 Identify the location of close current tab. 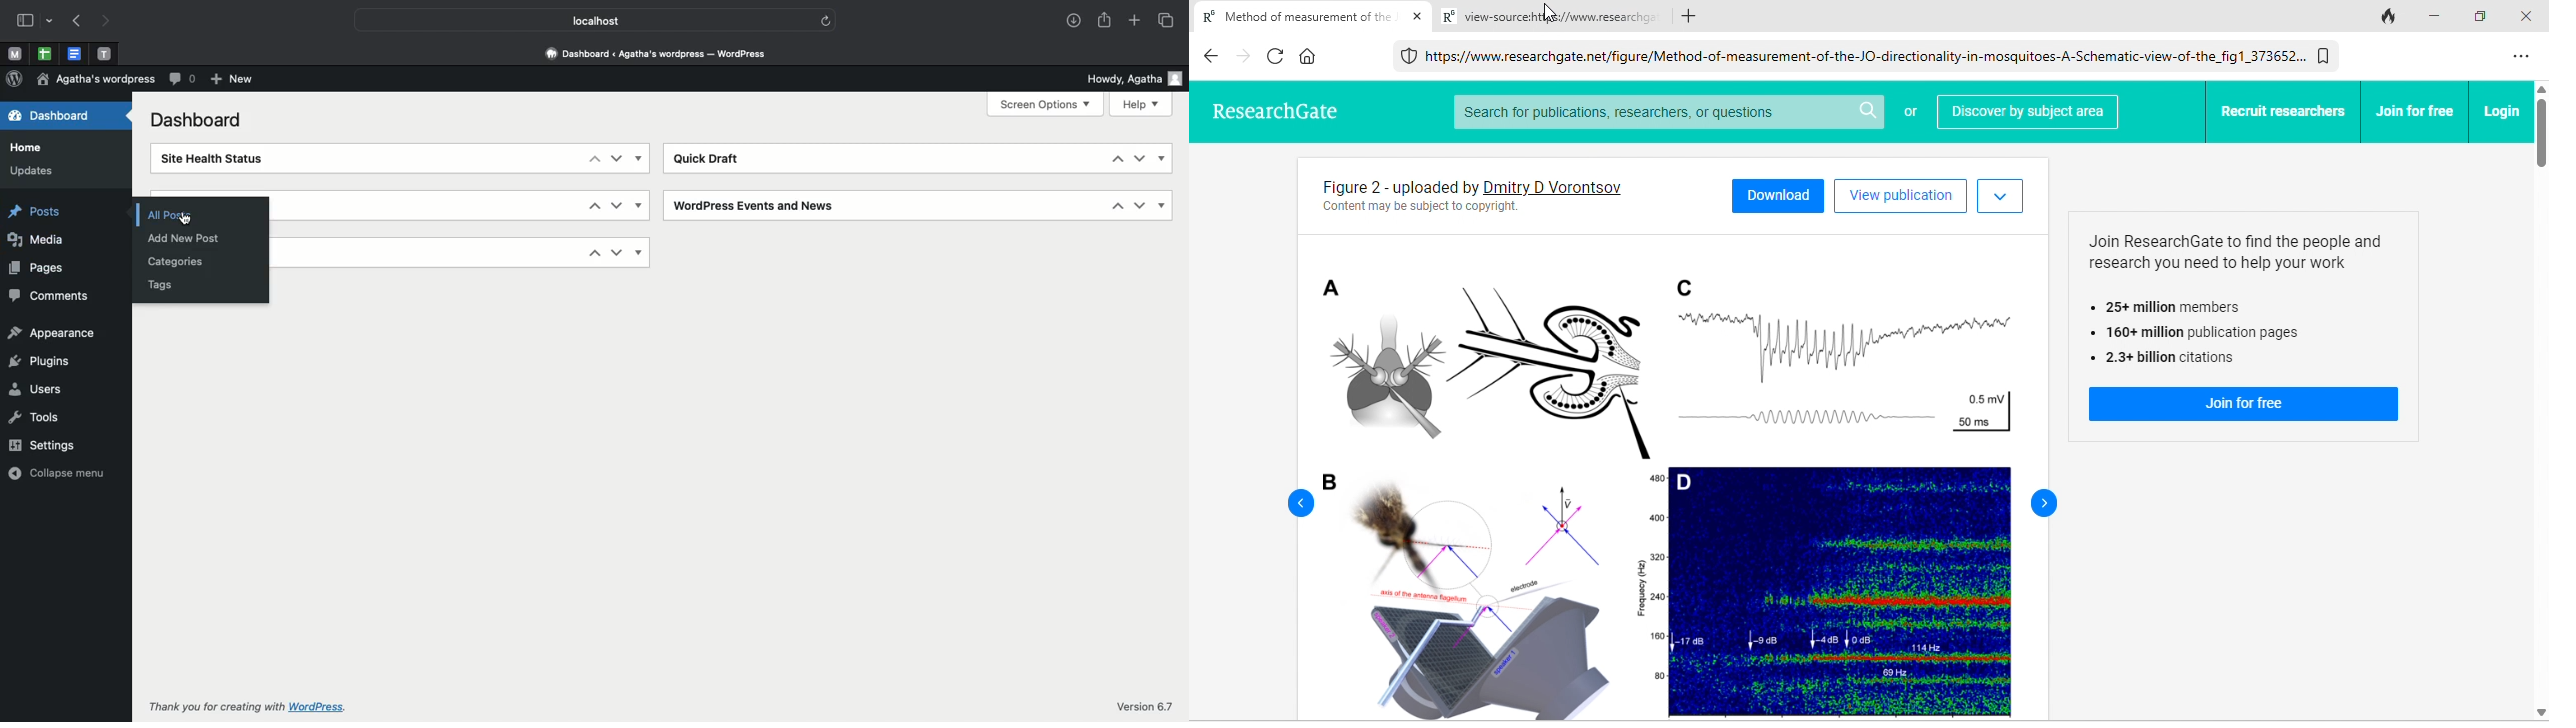
(1417, 18).